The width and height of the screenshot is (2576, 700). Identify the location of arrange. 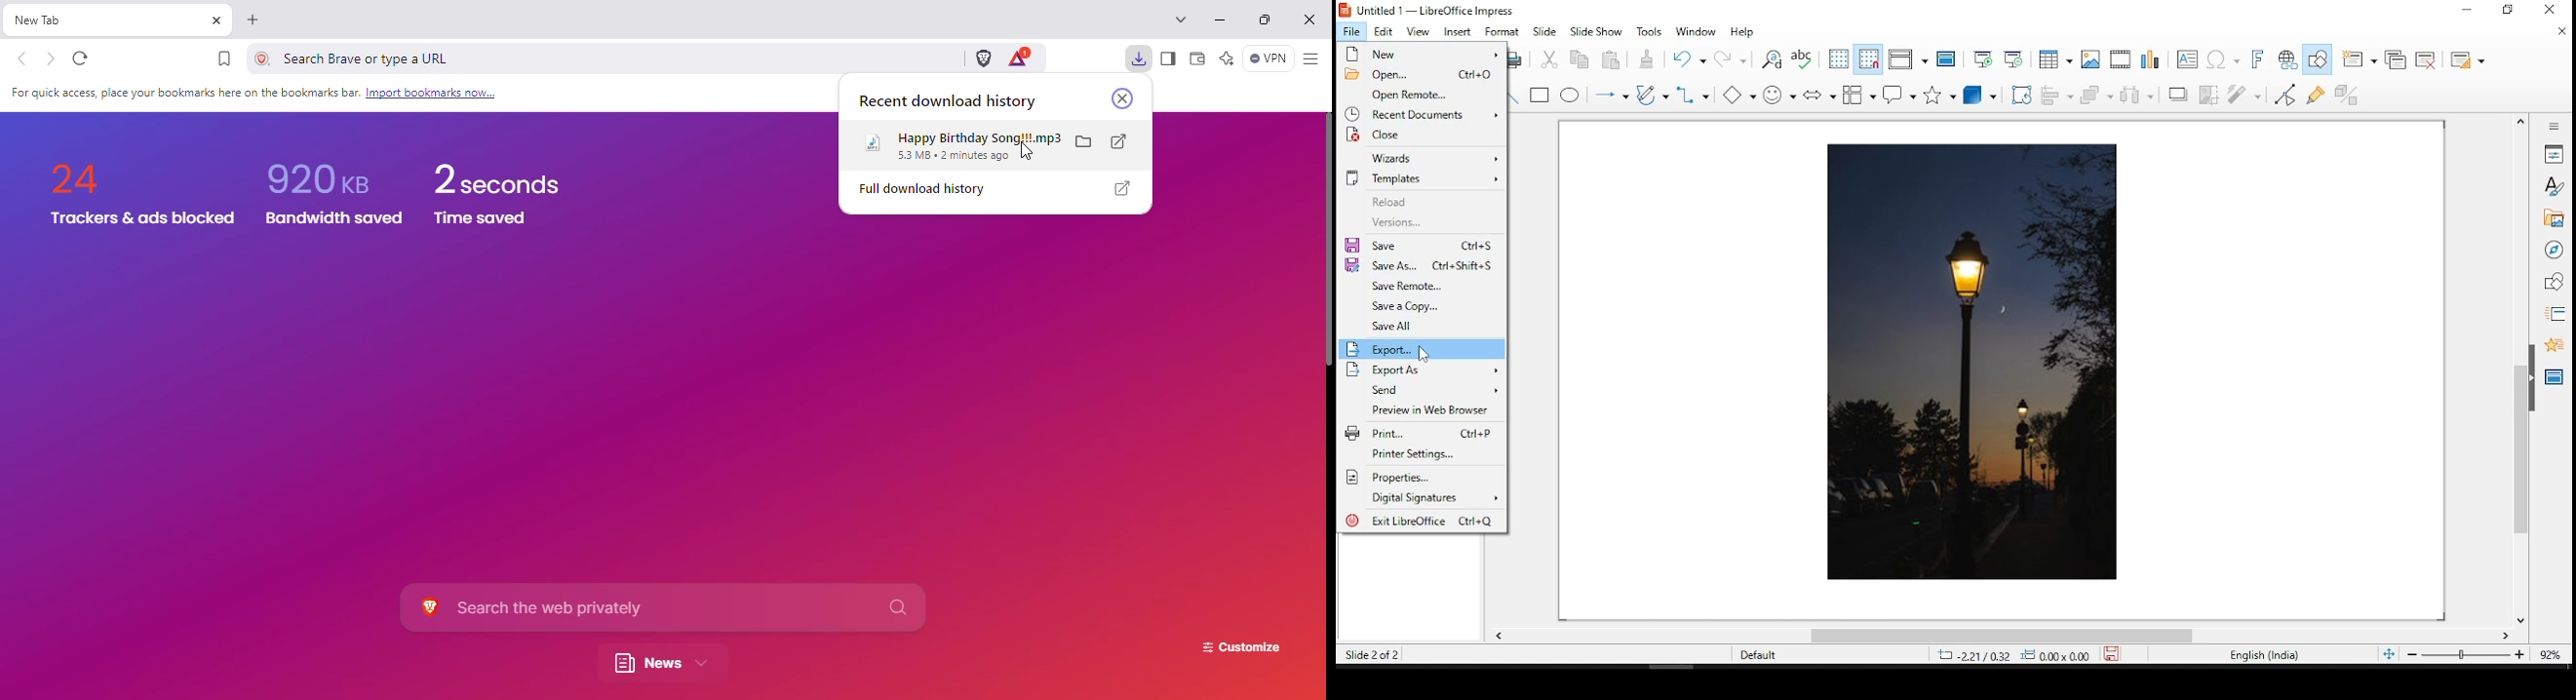
(2097, 97).